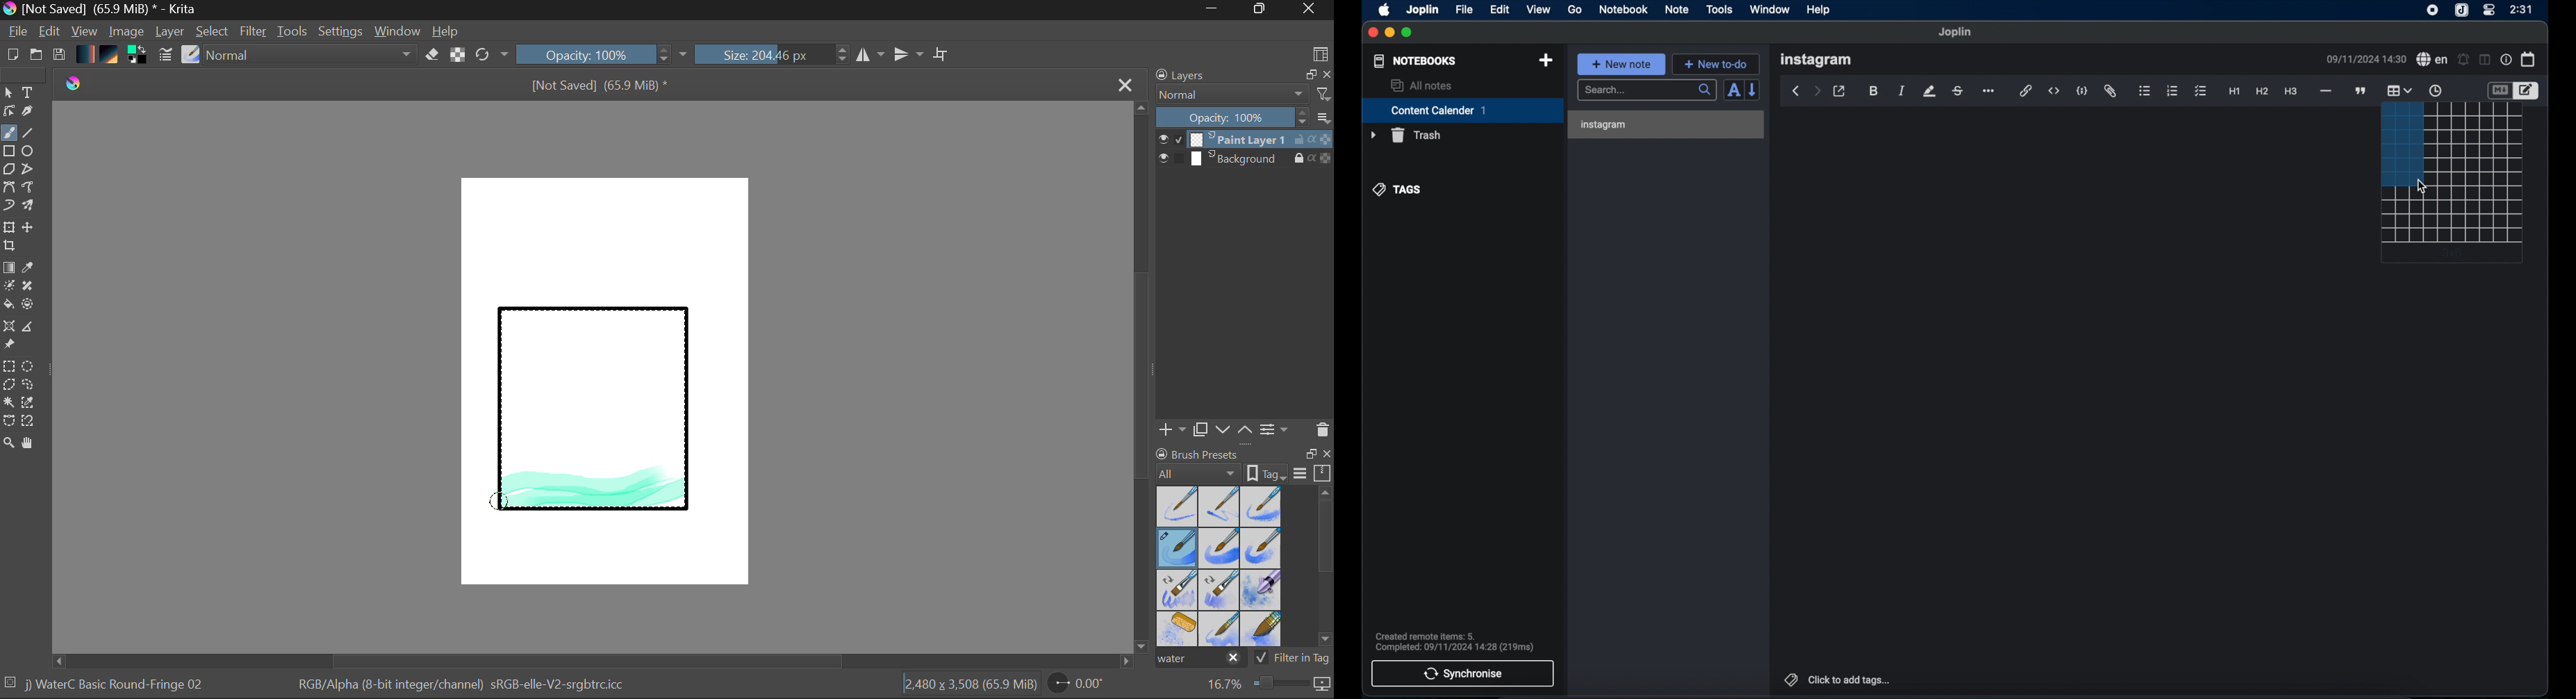  Describe the element at coordinates (2529, 60) in the screenshot. I see `calendar icon` at that location.